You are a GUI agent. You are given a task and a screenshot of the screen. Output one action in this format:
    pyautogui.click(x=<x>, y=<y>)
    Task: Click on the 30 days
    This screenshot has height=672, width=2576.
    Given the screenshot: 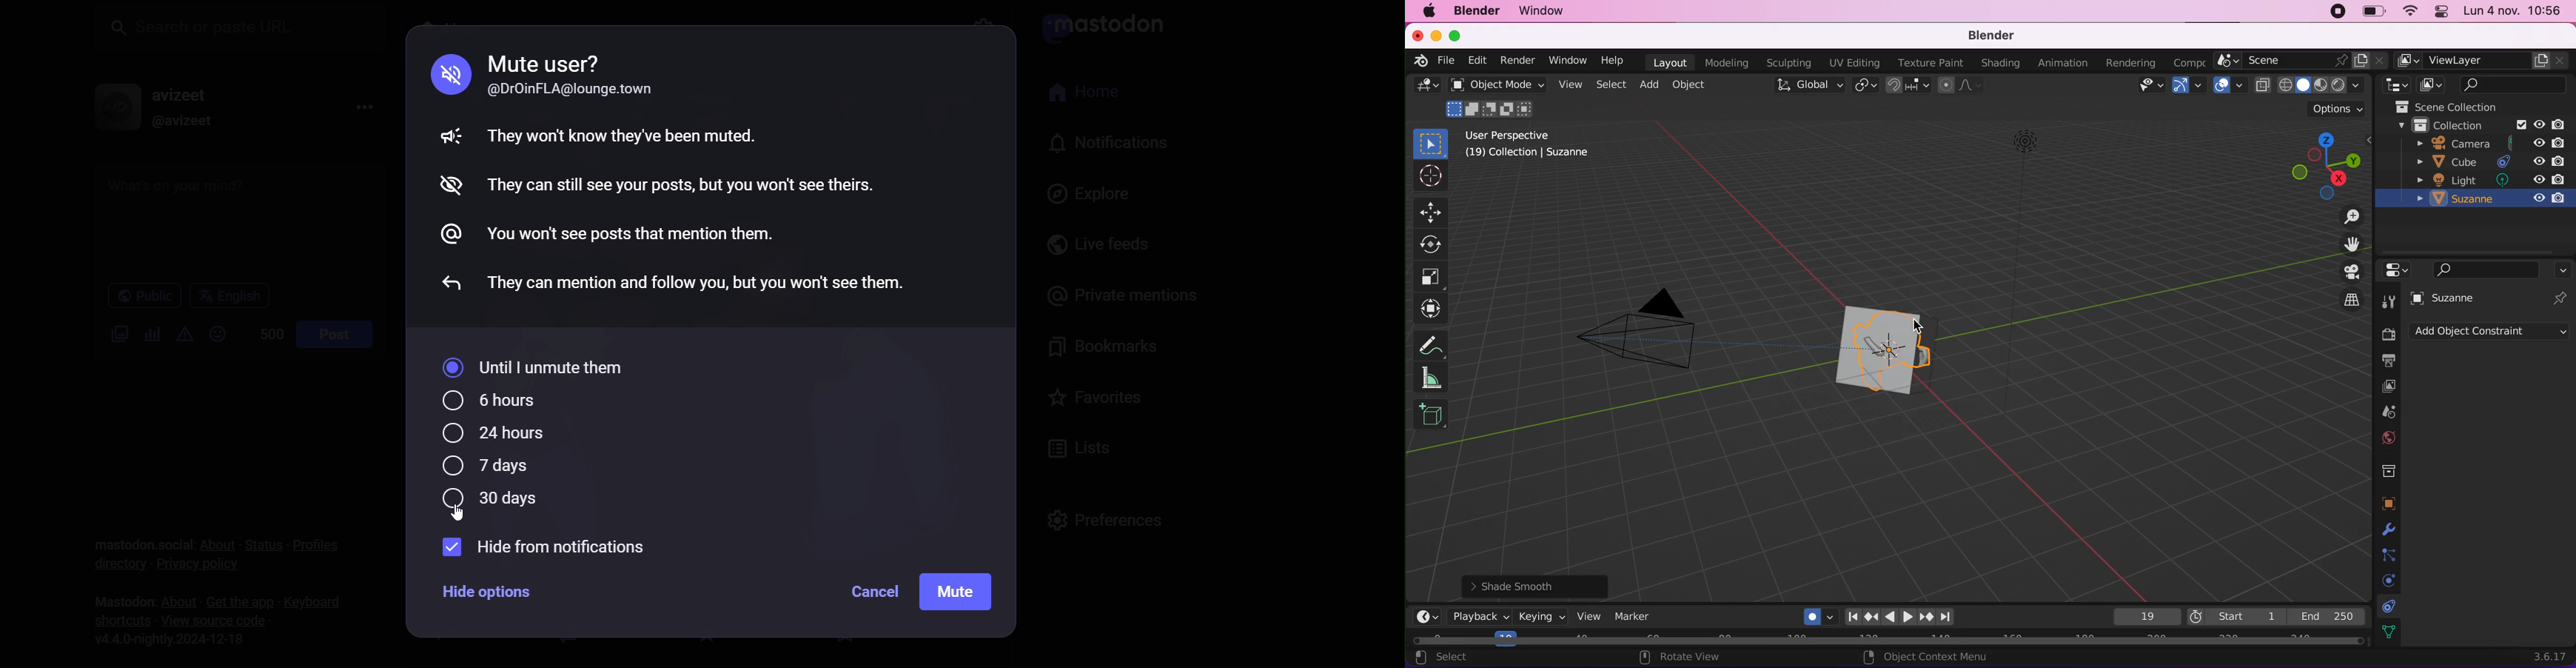 What is the action you would take?
    pyautogui.click(x=488, y=501)
    